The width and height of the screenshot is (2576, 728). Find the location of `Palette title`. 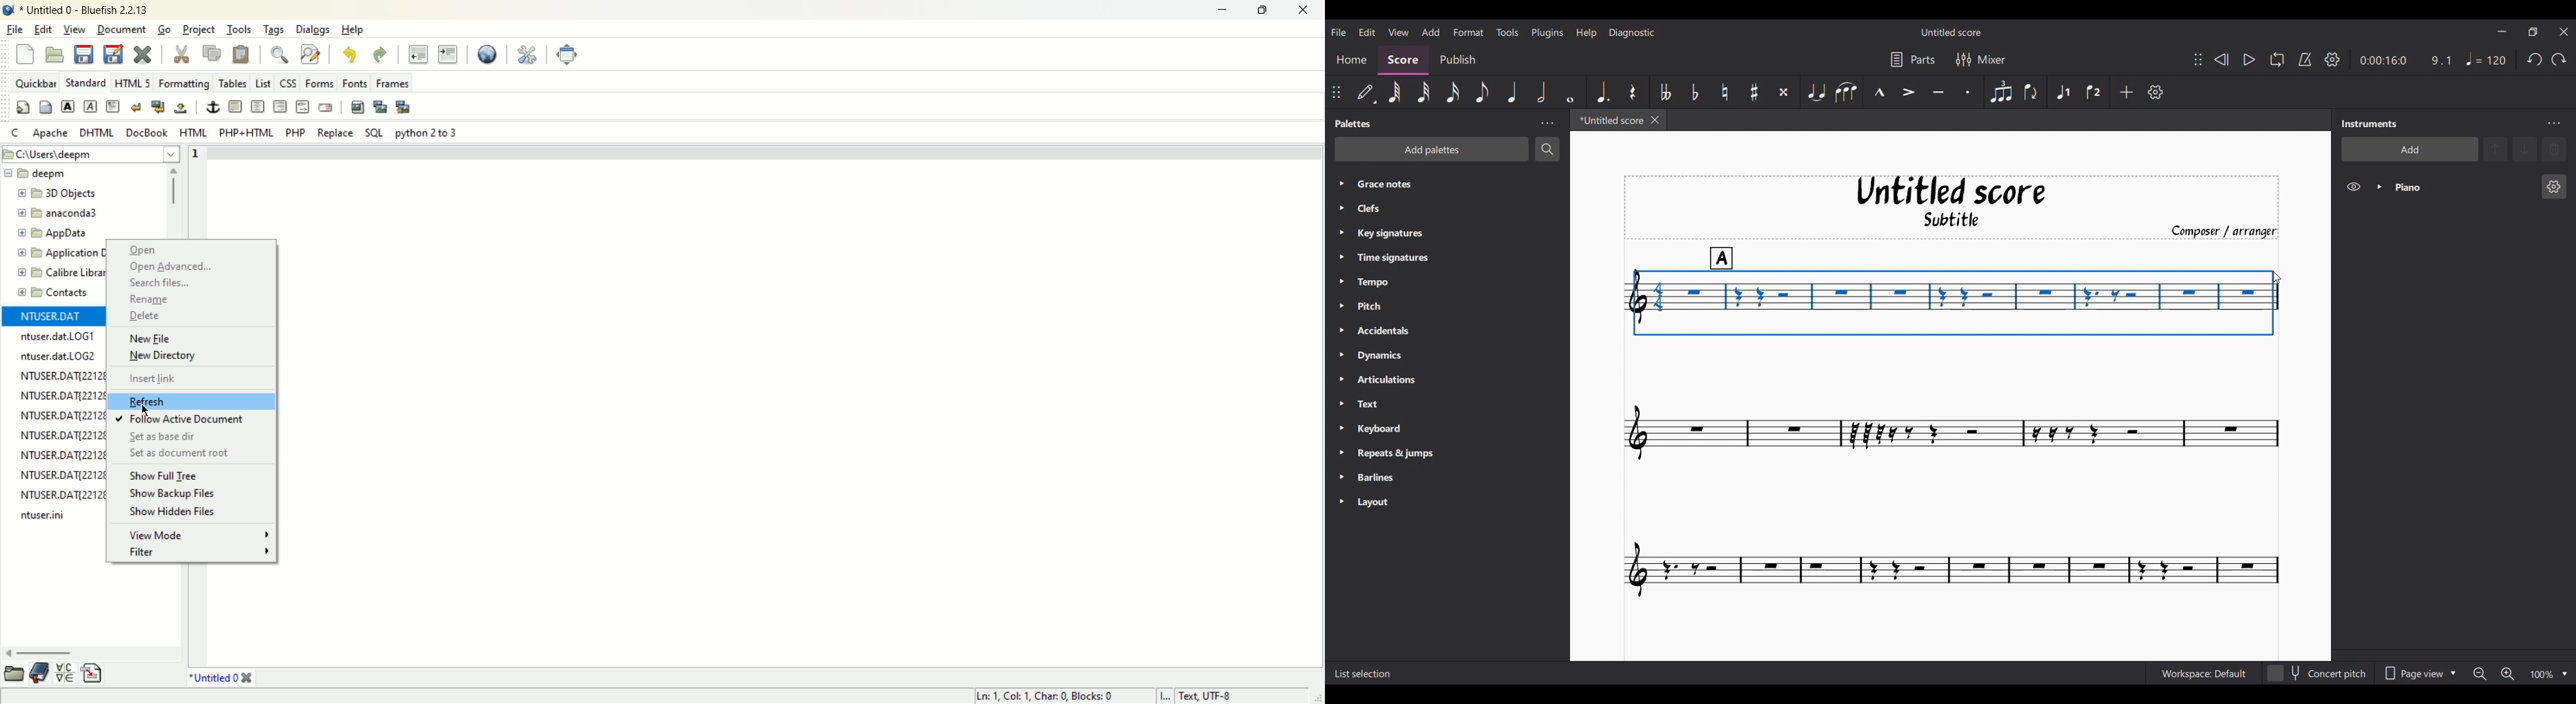

Palette title is located at coordinates (1354, 124).